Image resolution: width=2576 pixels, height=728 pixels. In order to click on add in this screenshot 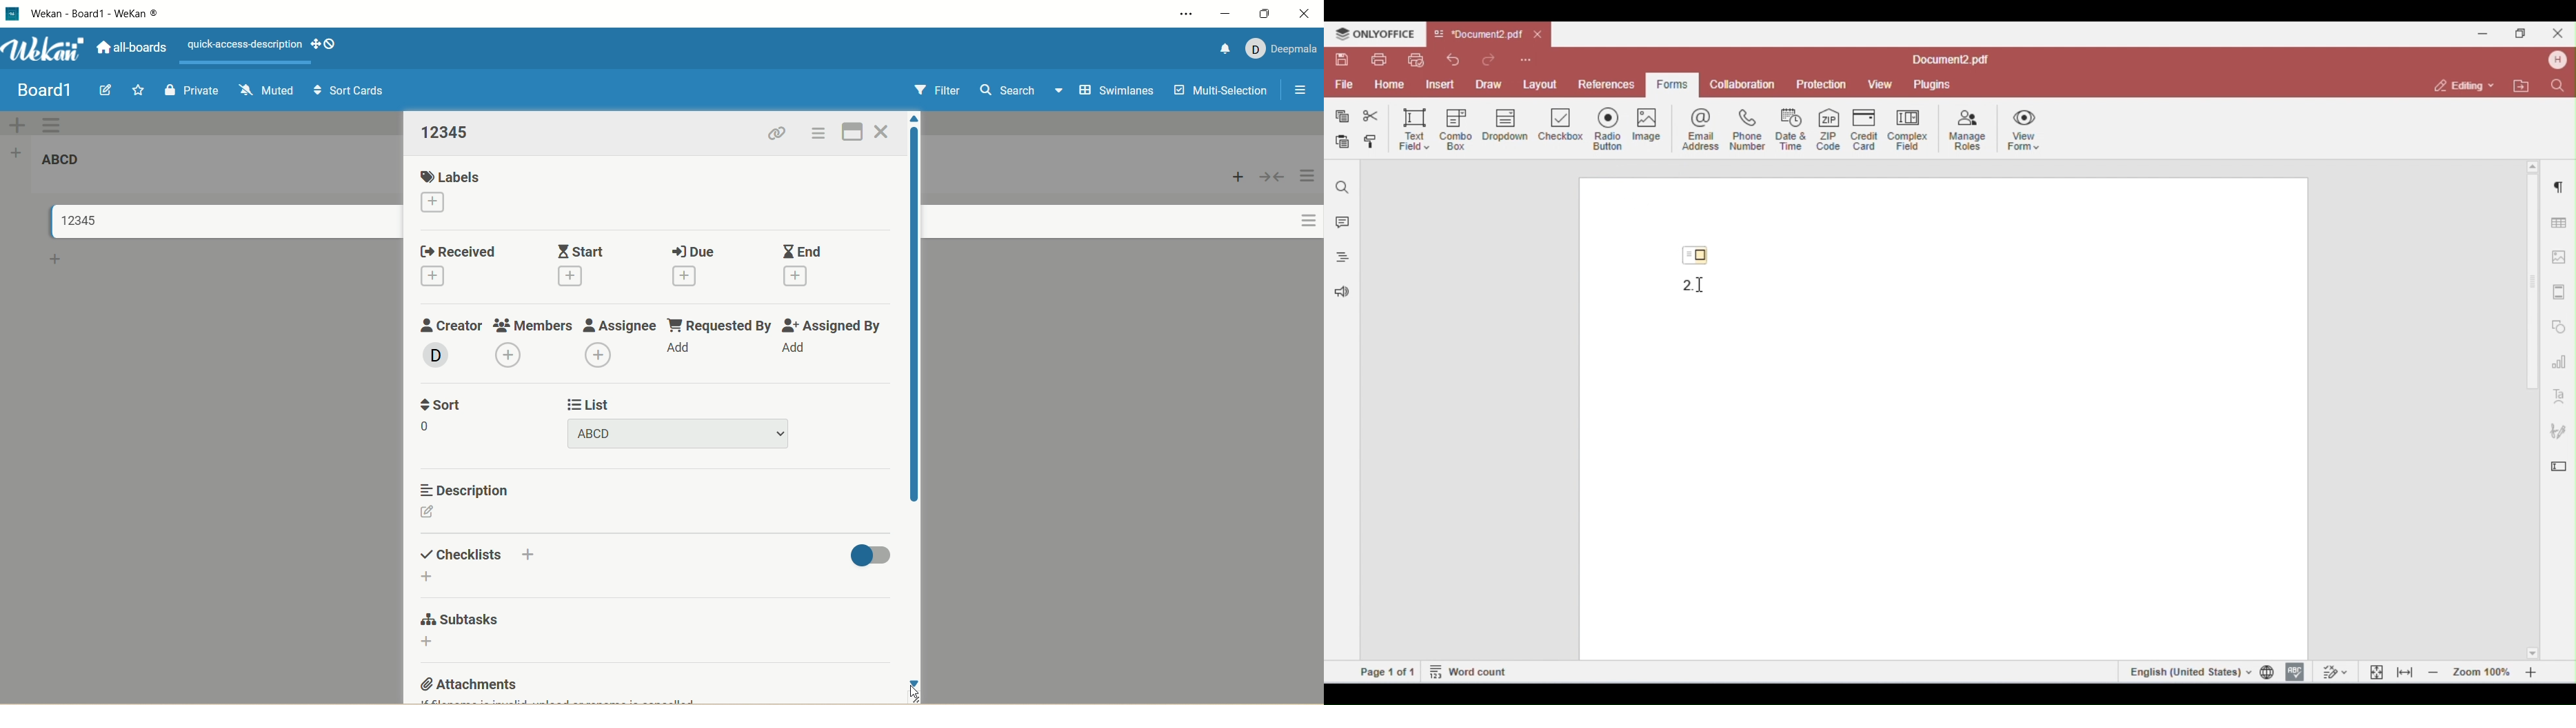, I will do `click(796, 278)`.